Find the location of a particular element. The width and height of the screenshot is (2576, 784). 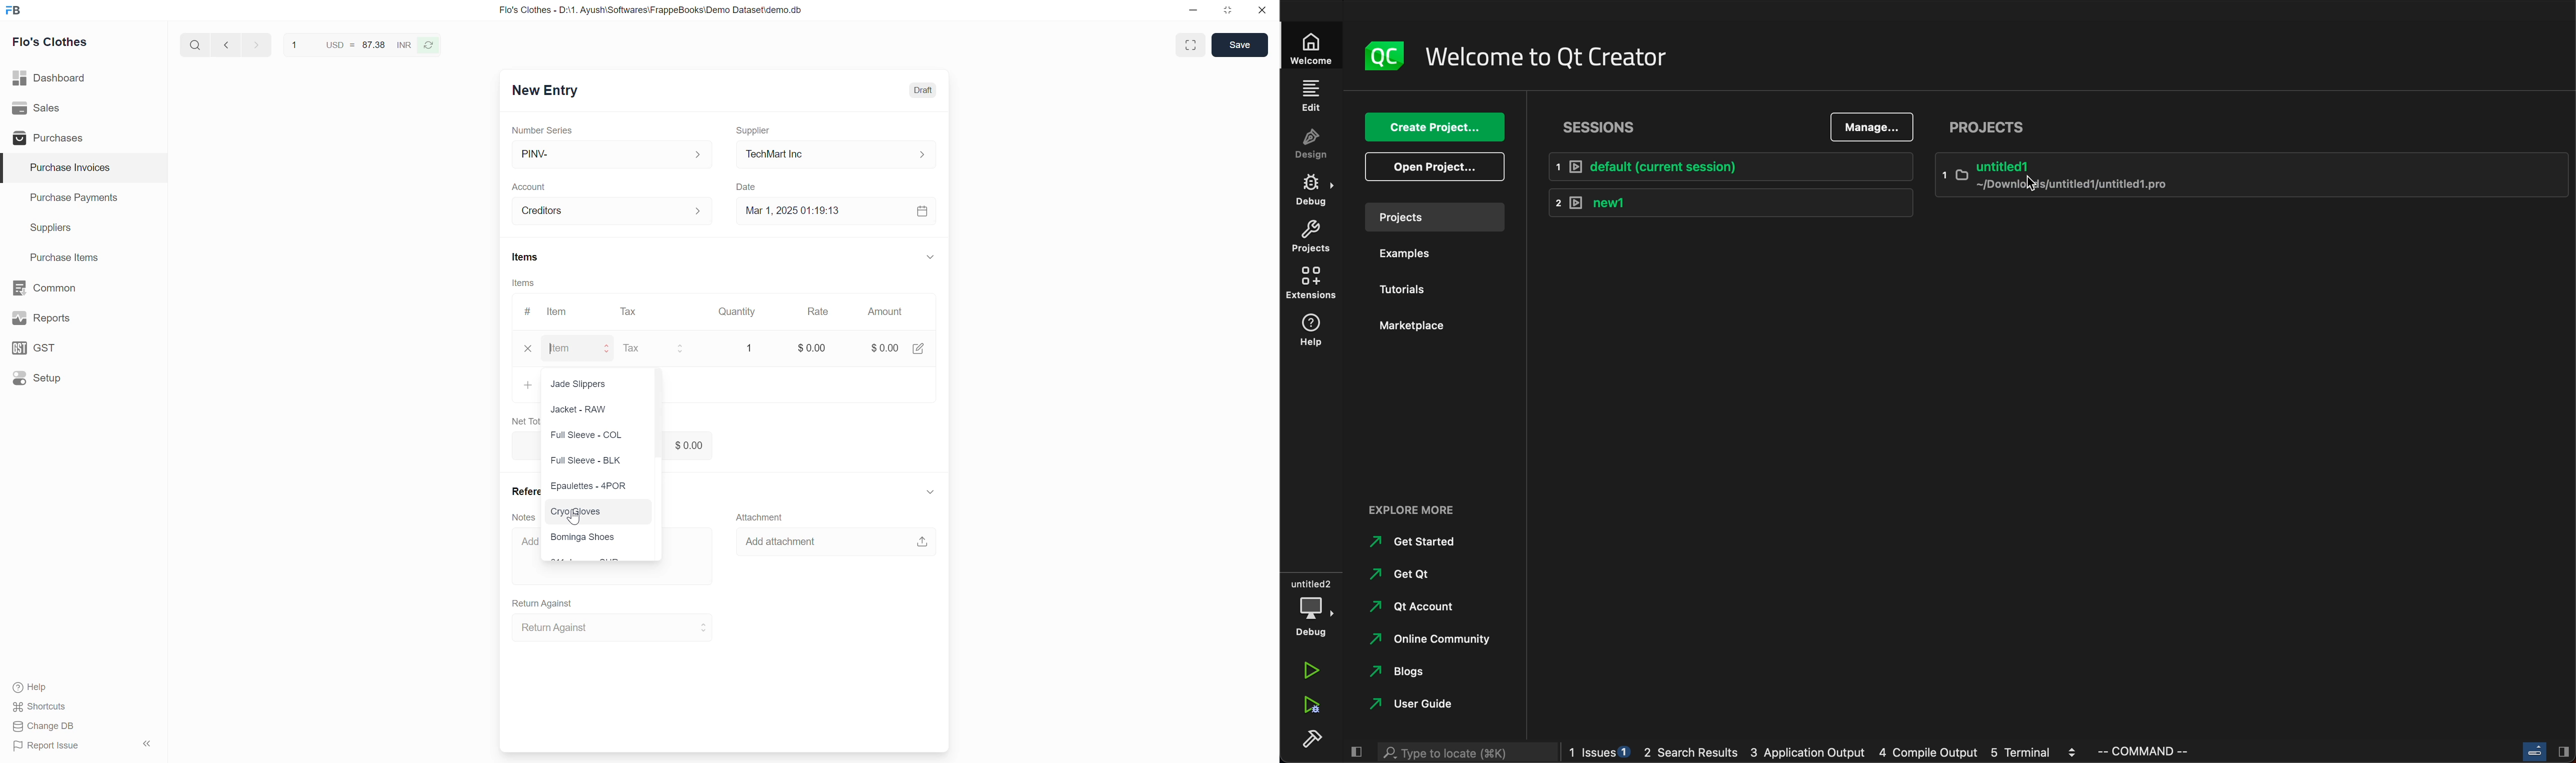

Purchase Payments is located at coordinates (76, 196).